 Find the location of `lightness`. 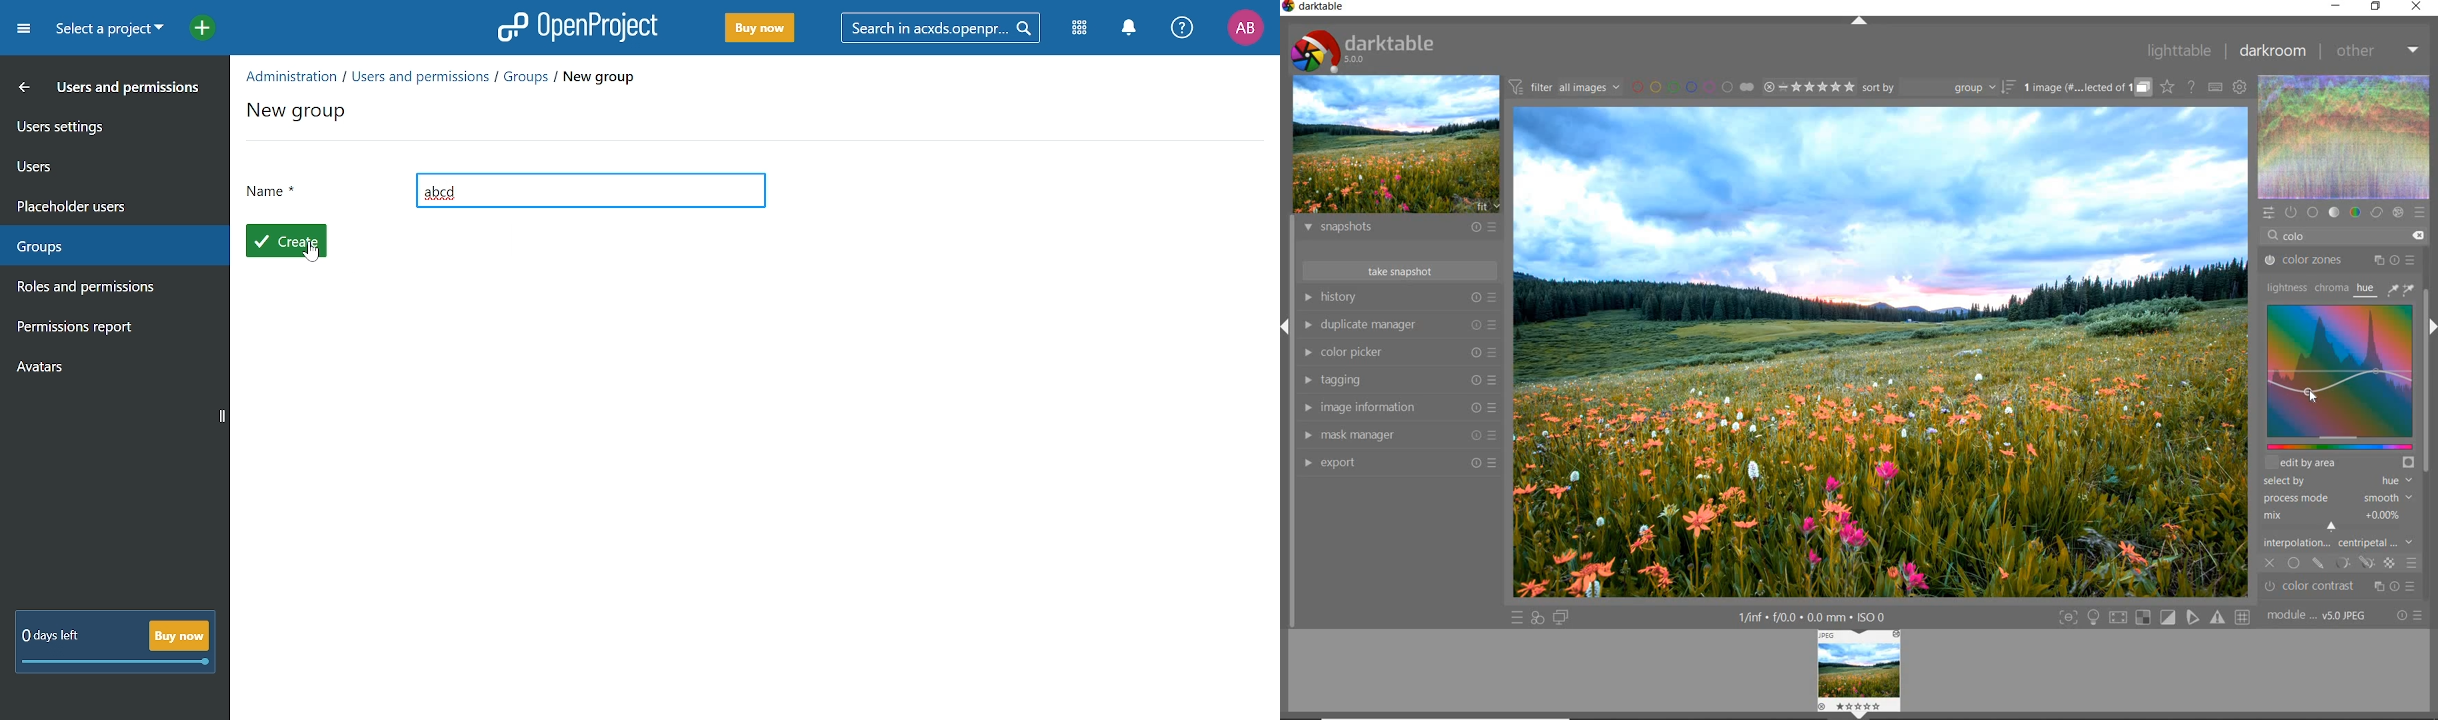

lightness is located at coordinates (2287, 287).